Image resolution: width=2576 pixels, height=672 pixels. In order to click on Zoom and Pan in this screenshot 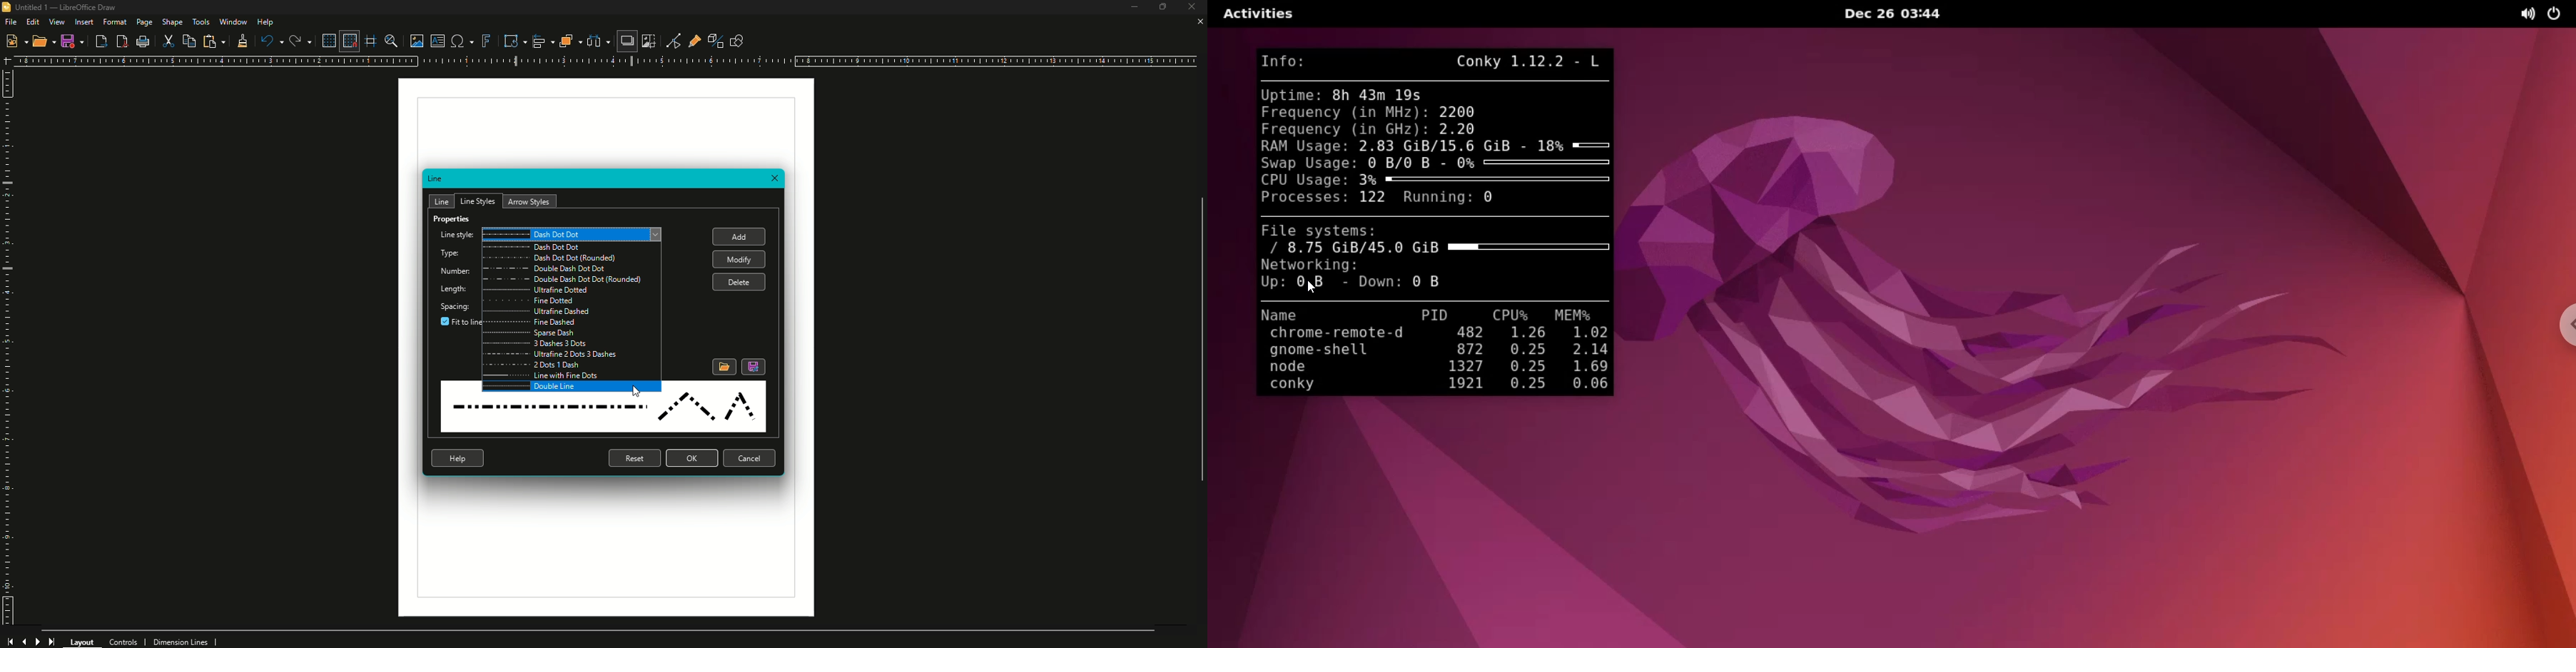, I will do `click(390, 40)`.